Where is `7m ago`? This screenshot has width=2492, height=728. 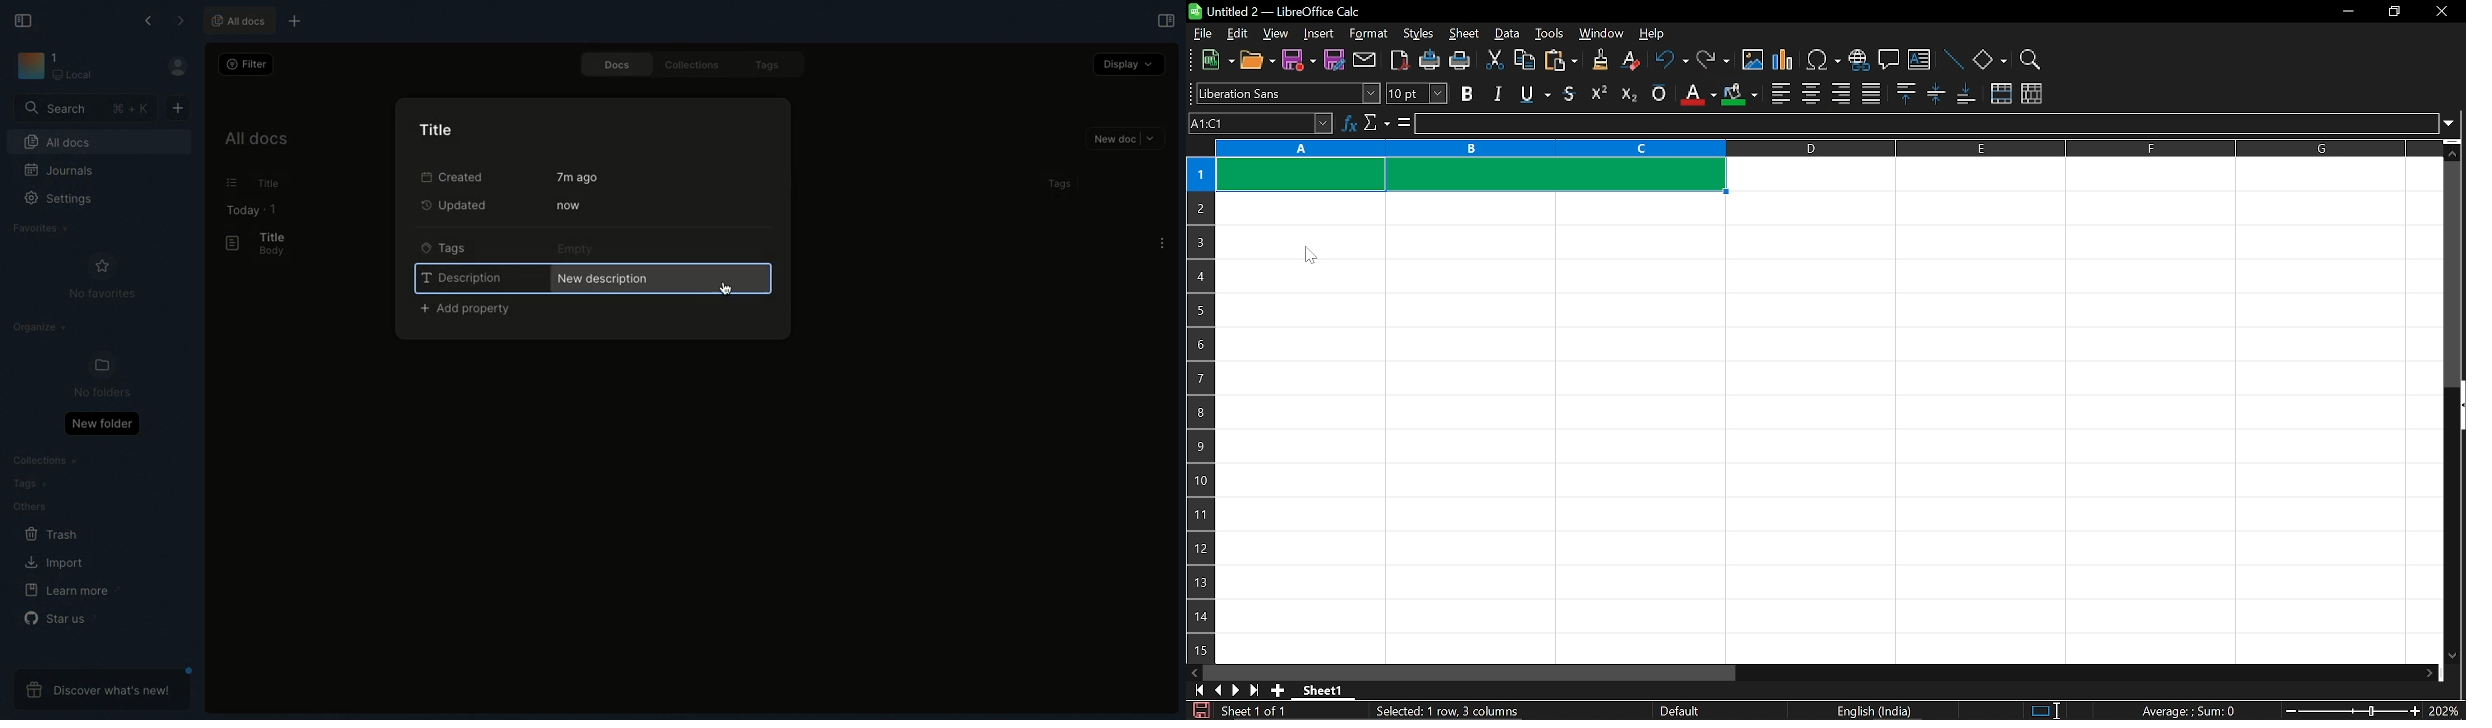
7m ago is located at coordinates (580, 177).